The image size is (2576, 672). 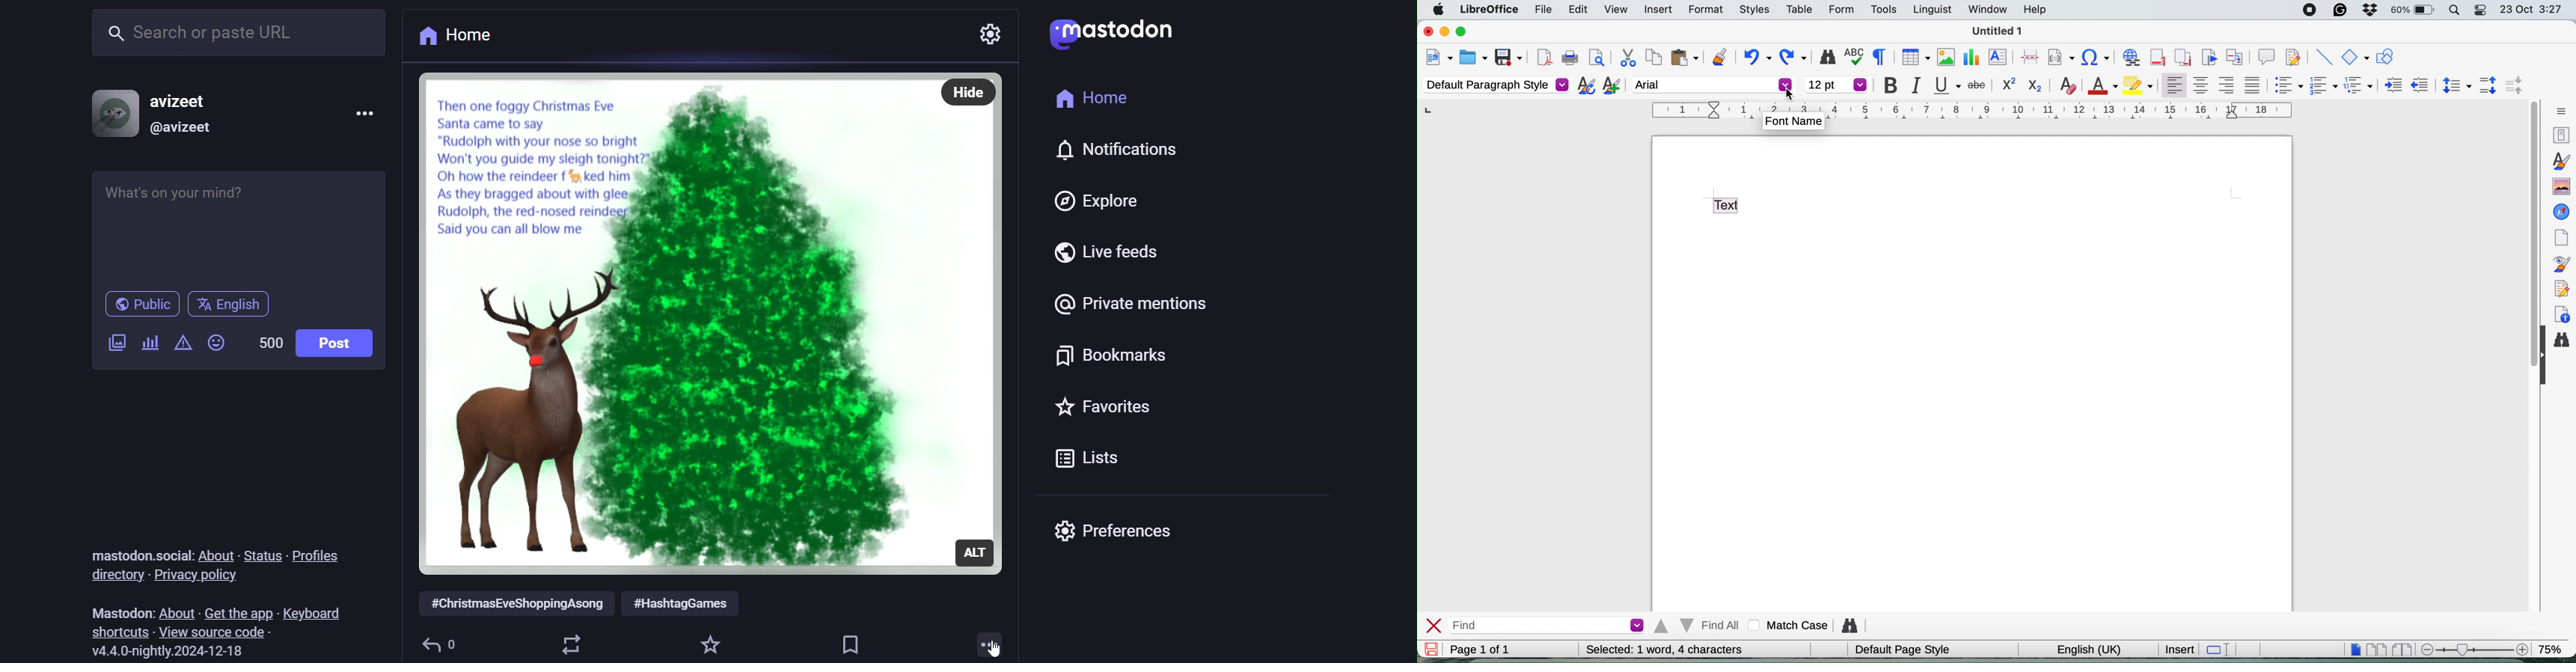 What do you see at coordinates (2096, 57) in the screenshot?
I see `insert hyperlink` at bounding box center [2096, 57].